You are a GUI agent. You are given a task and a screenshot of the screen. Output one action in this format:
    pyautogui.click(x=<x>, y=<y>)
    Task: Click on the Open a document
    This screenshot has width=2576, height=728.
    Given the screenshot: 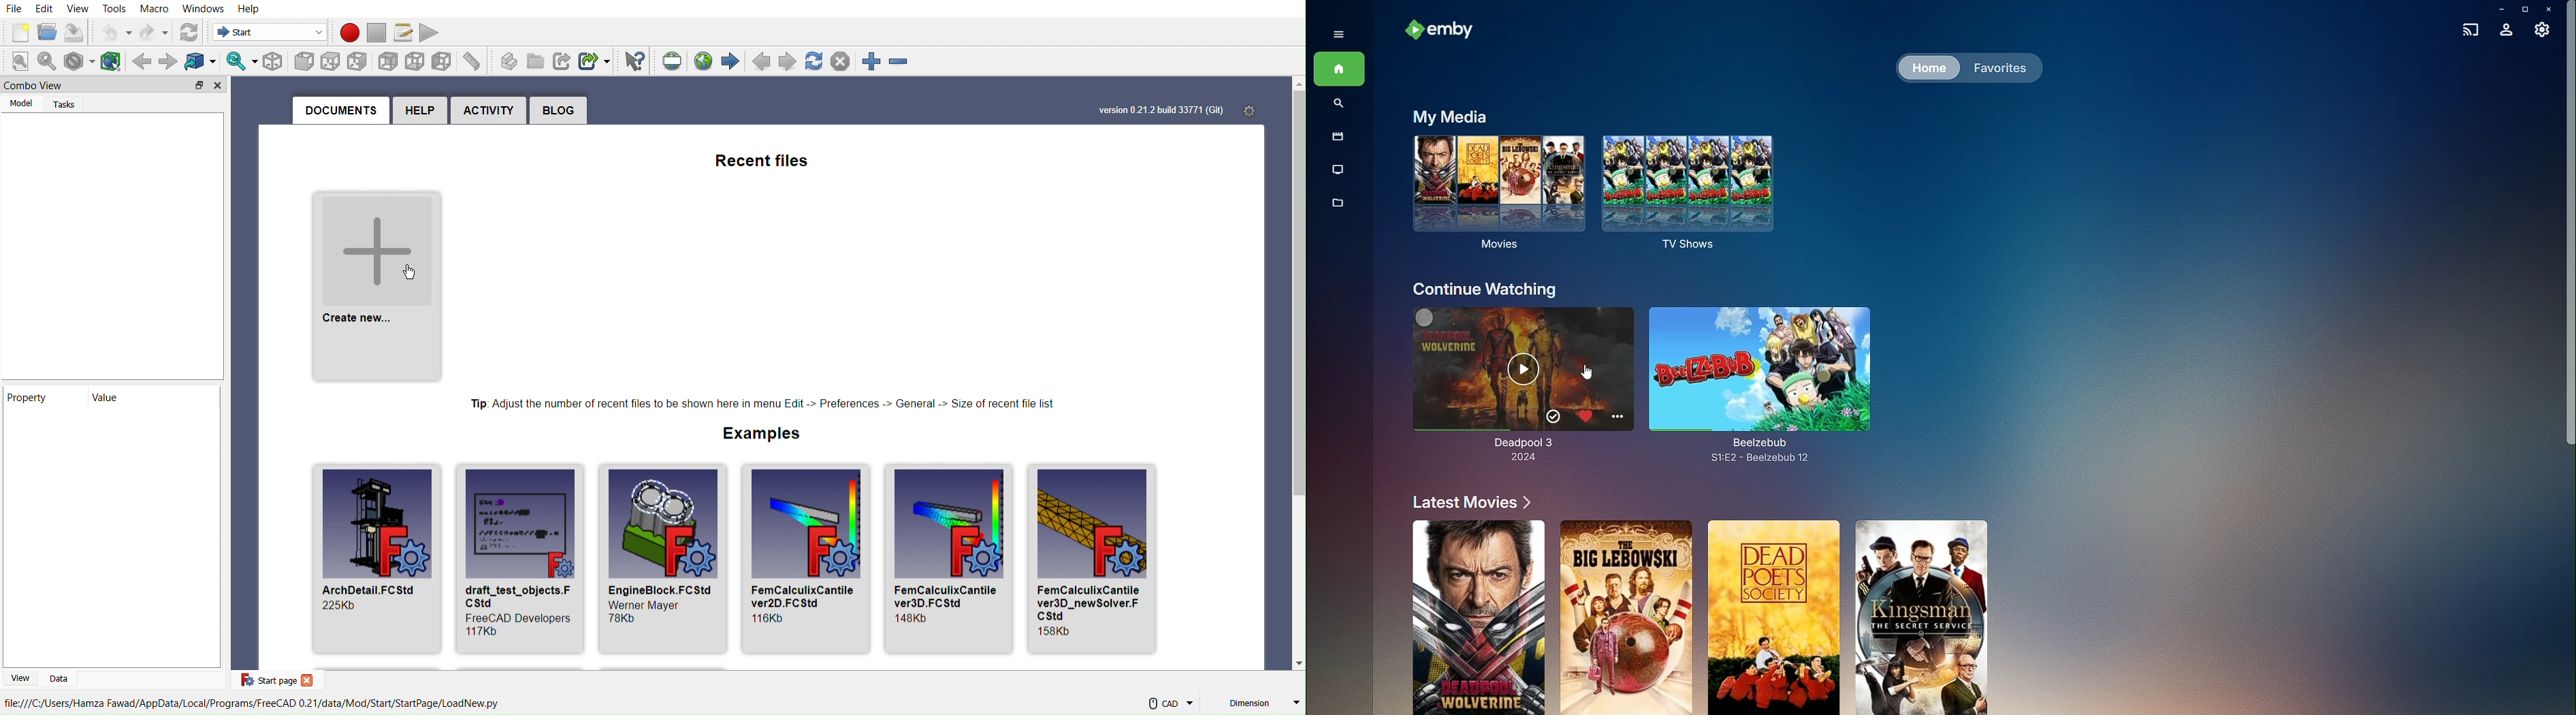 What is the action you would take?
    pyautogui.click(x=47, y=31)
    